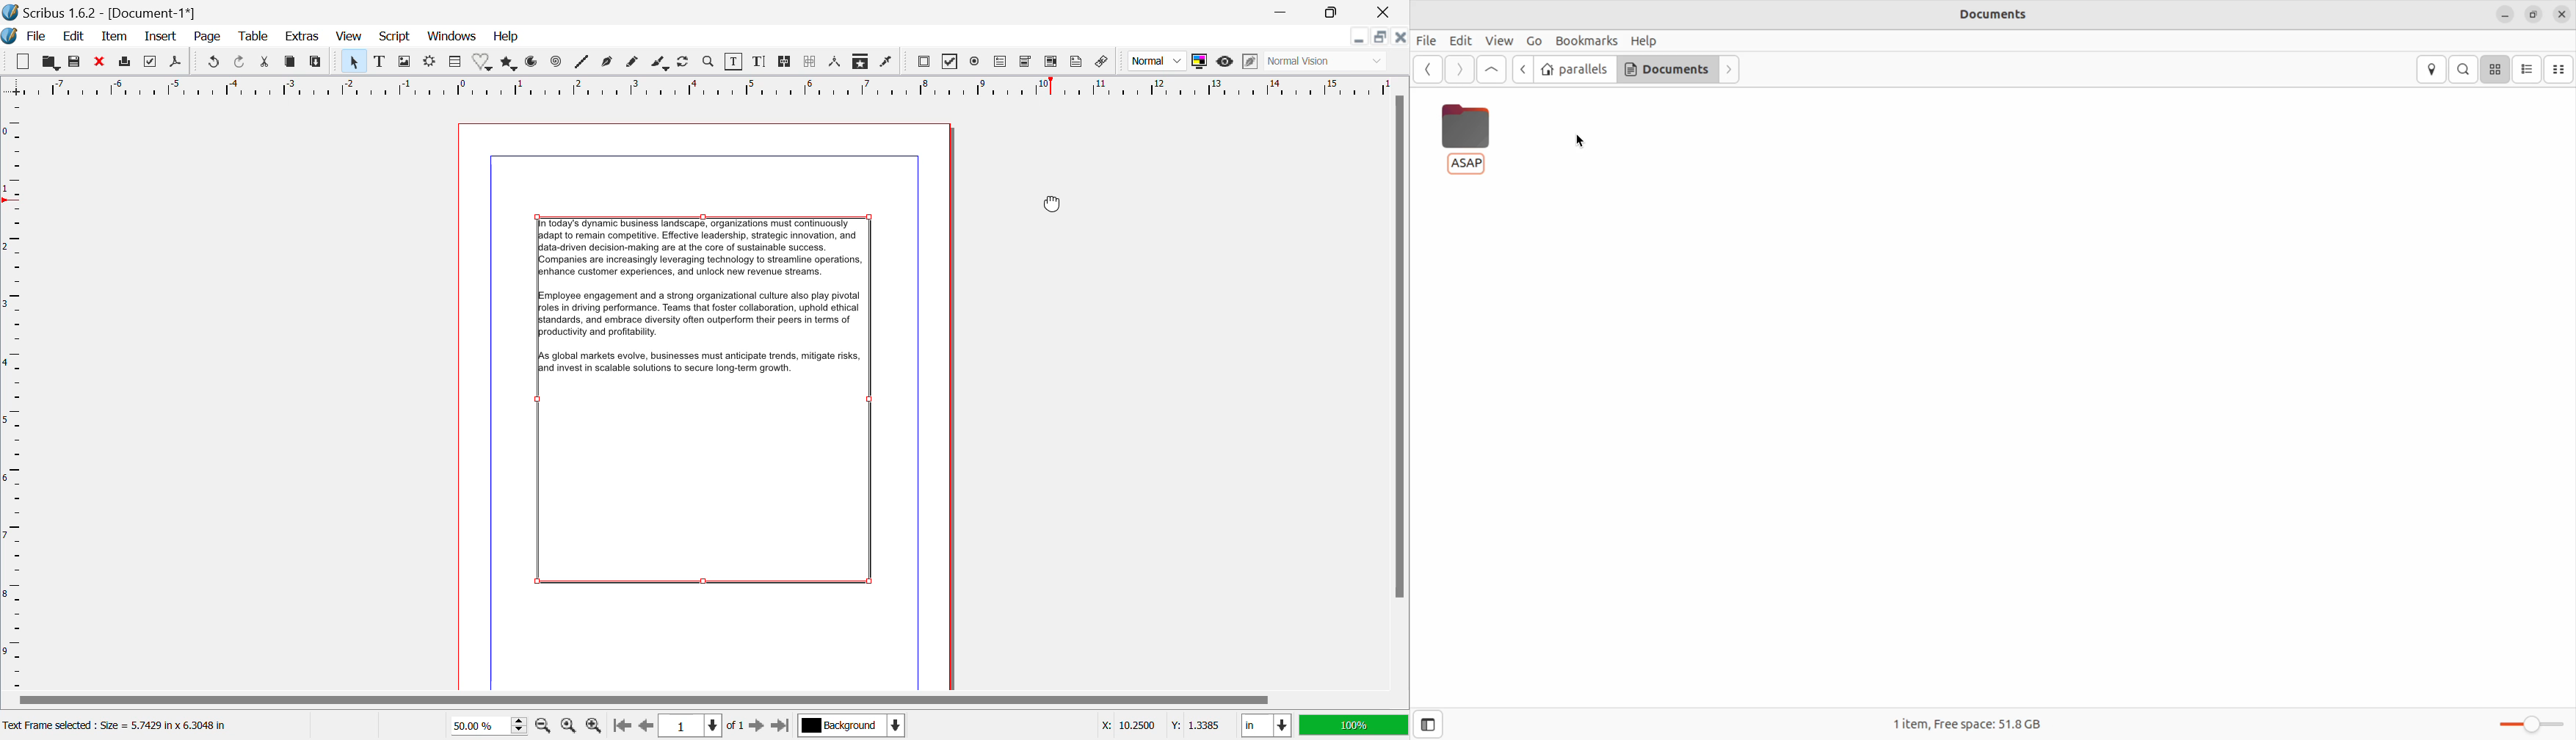 Image resolution: width=2576 pixels, height=756 pixels. Describe the element at coordinates (647, 726) in the screenshot. I see `Previous Page` at that location.